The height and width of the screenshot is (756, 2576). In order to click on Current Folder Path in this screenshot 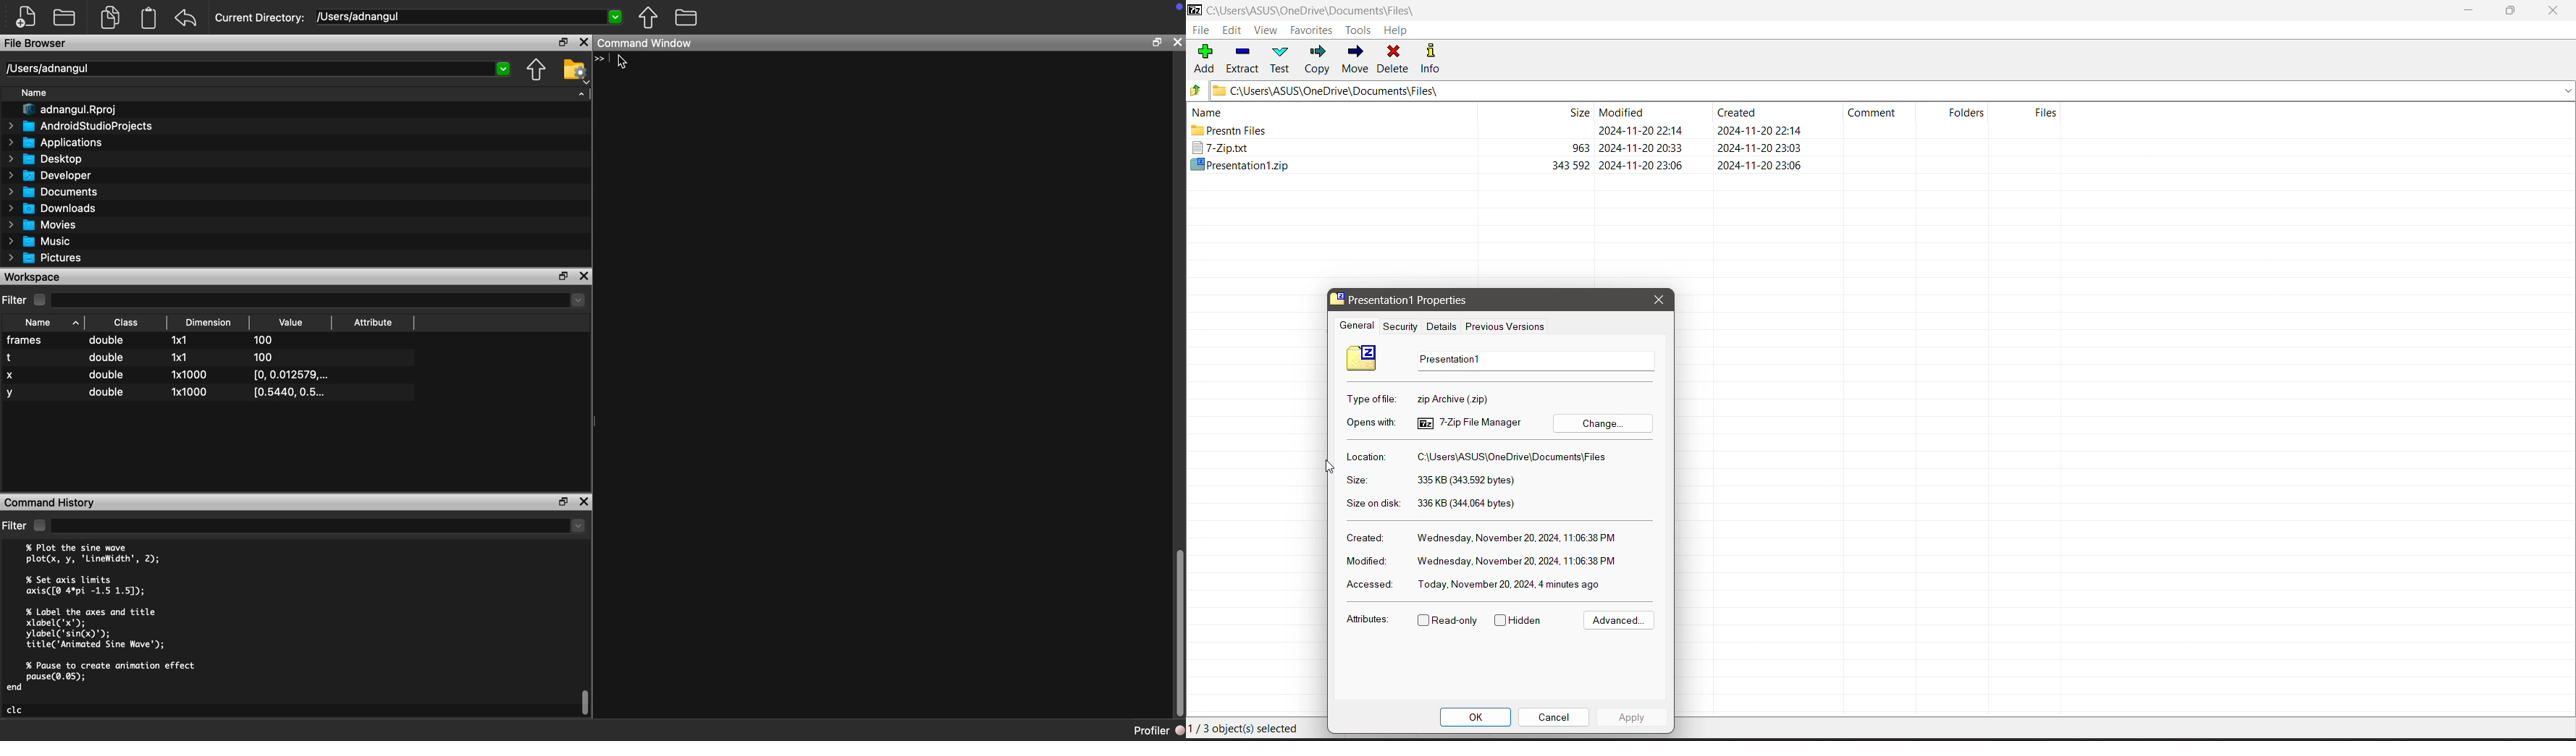, I will do `click(1322, 11)`.